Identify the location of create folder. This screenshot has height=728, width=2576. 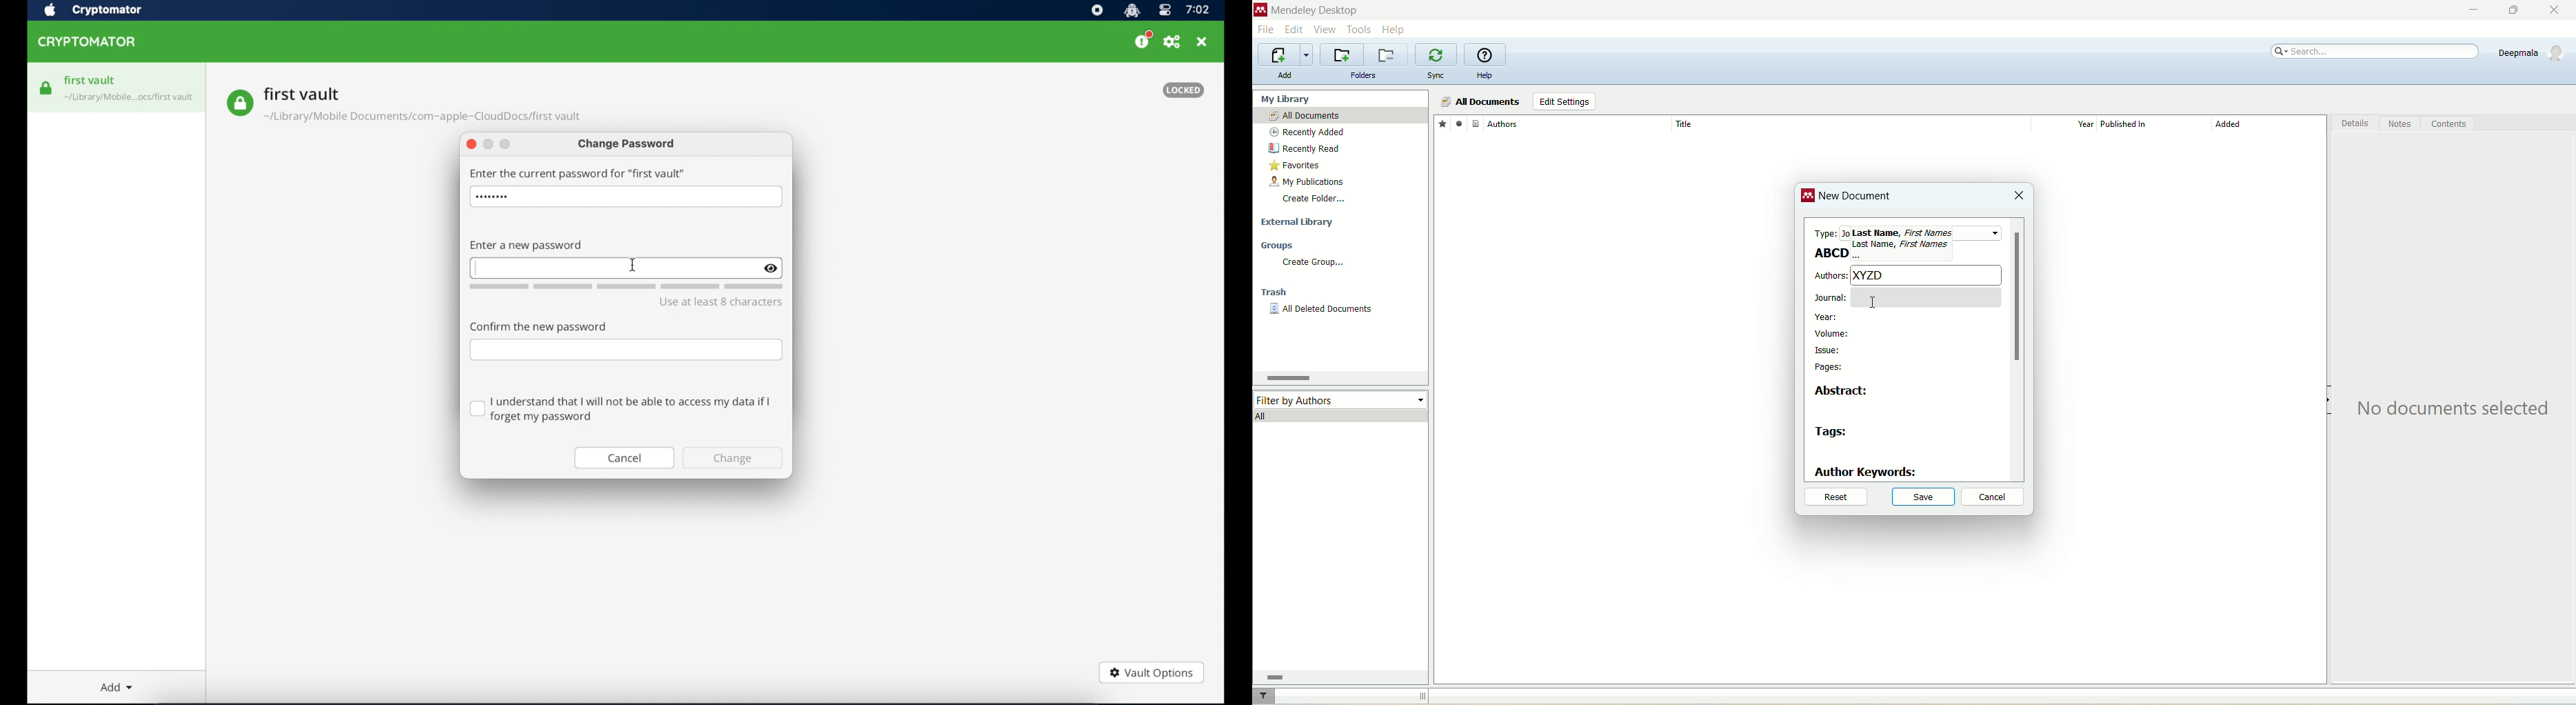
(1314, 198).